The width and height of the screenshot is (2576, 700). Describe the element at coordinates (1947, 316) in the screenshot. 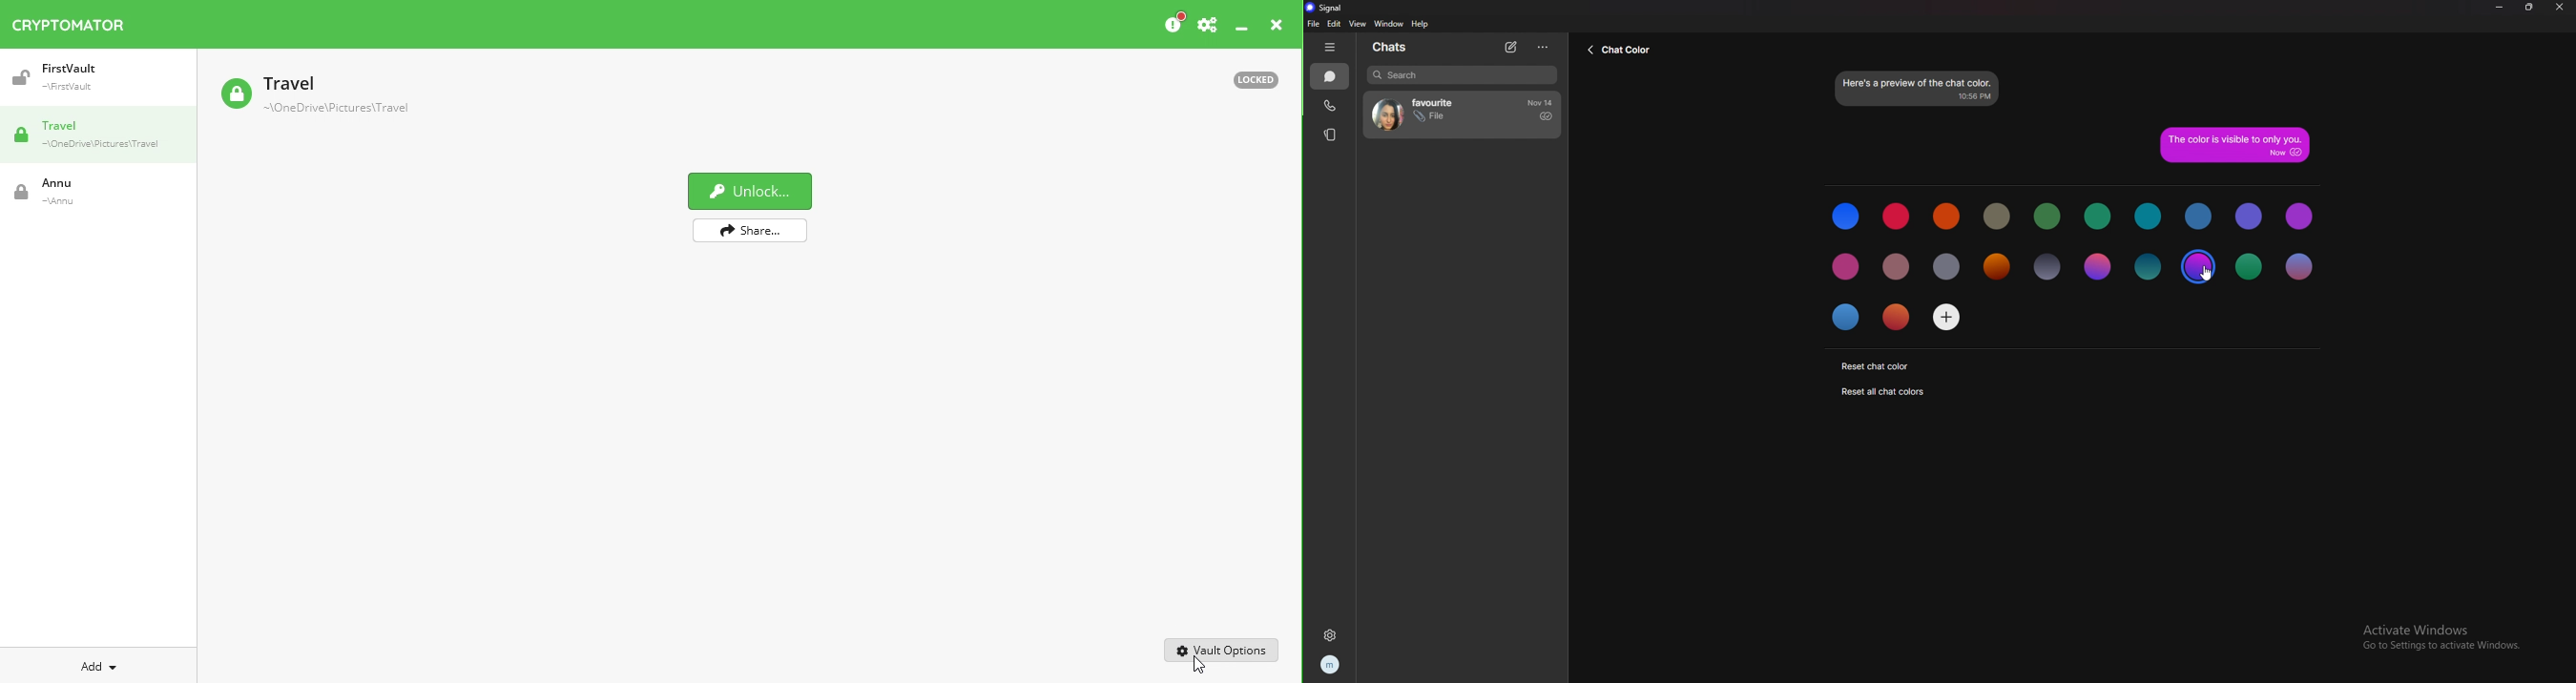

I see `add color` at that location.